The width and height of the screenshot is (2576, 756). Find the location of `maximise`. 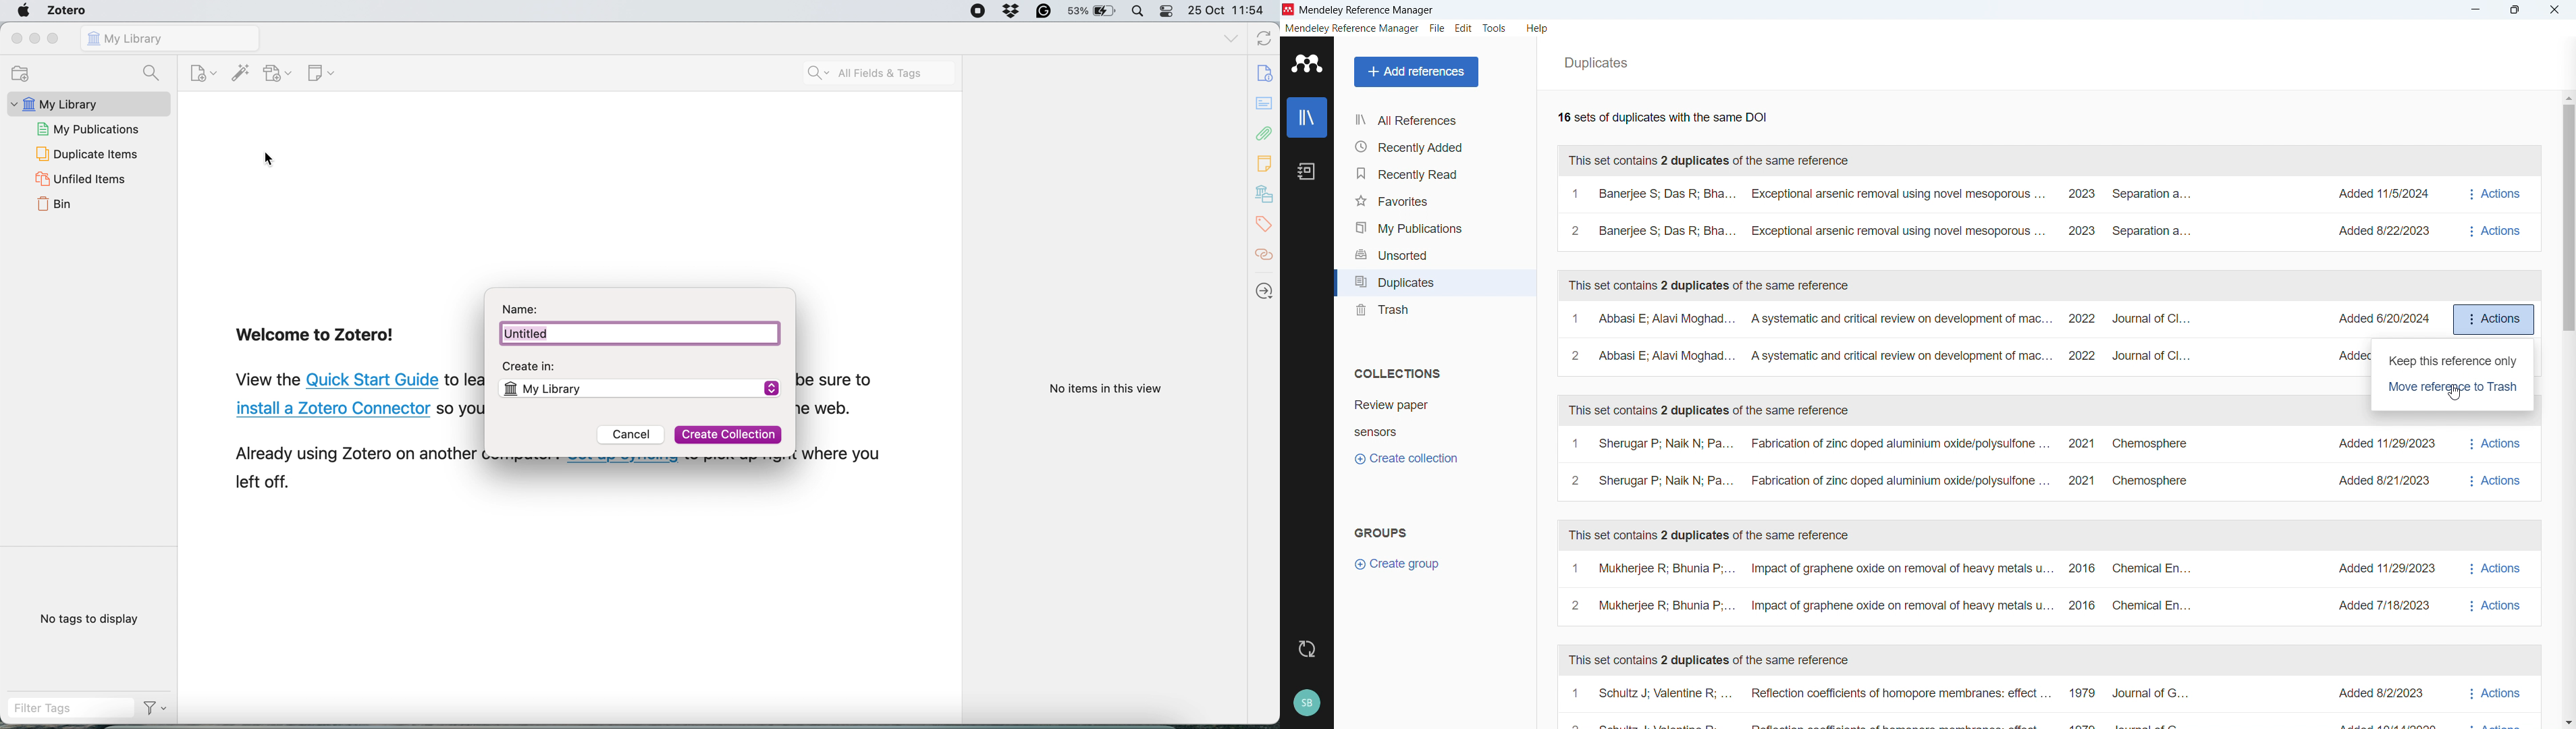

maximise is located at coordinates (54, 38).